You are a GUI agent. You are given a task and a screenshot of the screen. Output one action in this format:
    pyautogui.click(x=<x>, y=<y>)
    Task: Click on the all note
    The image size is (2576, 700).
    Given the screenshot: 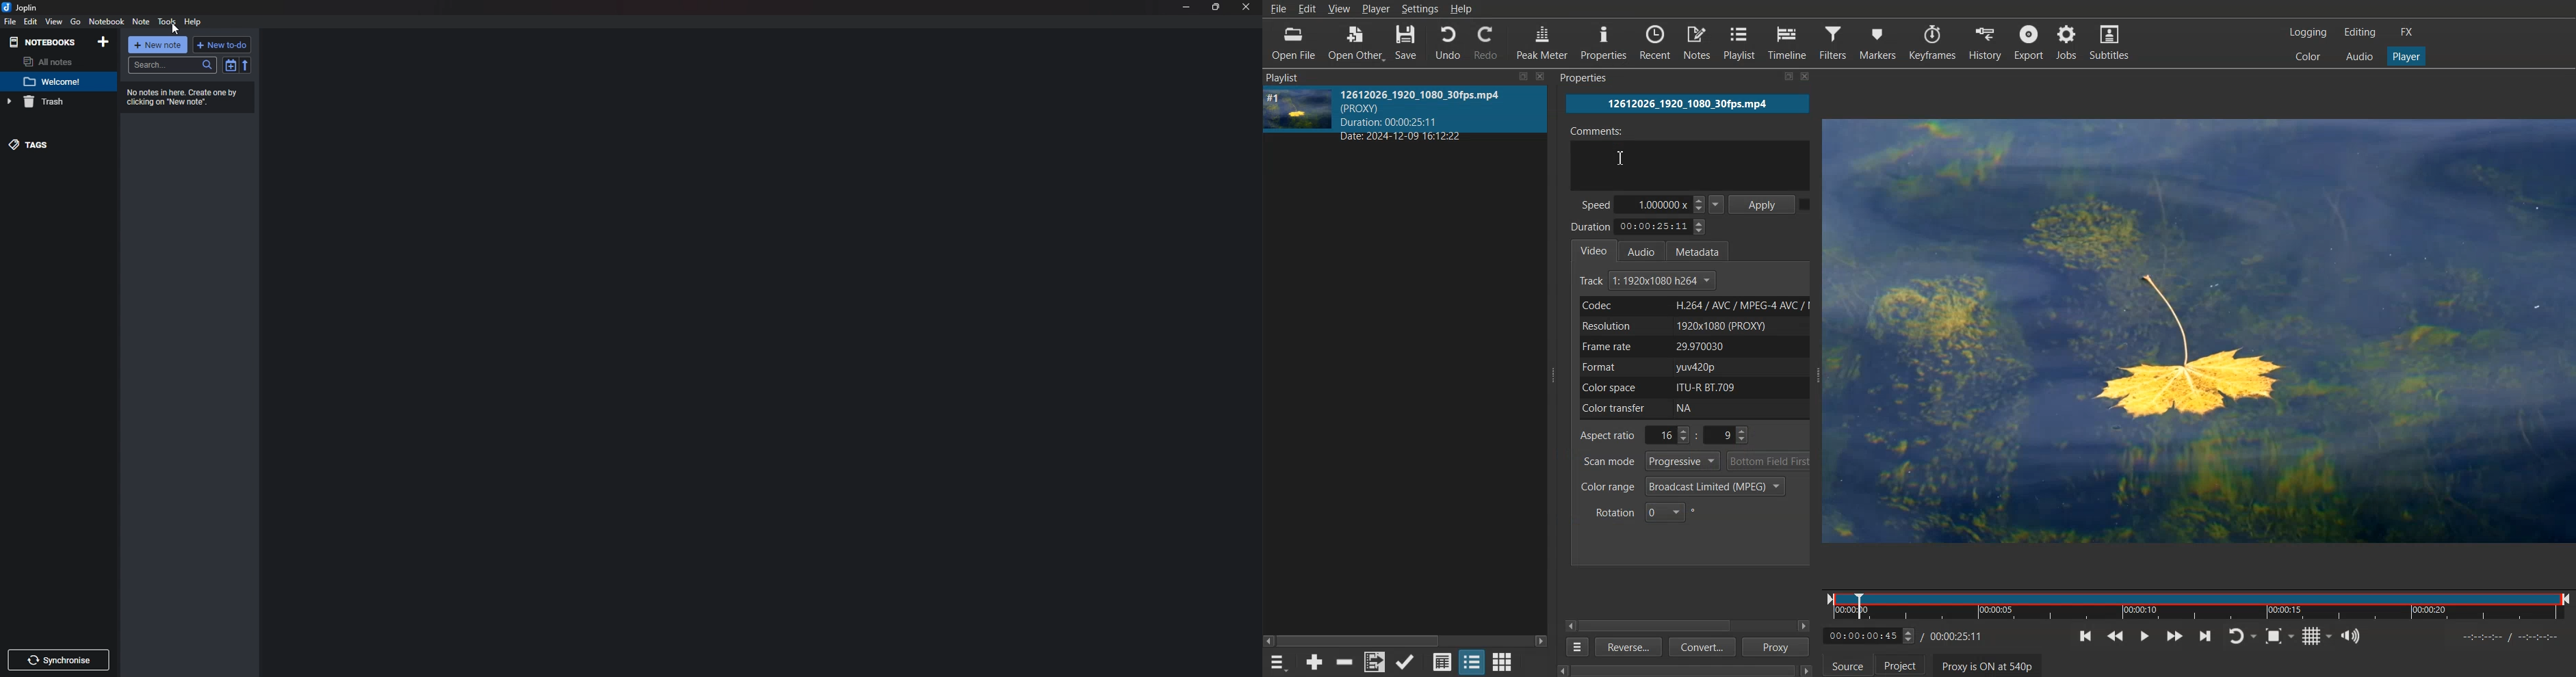 What is the action you would take?
    pyautogui.click(x=55, y=62)
    